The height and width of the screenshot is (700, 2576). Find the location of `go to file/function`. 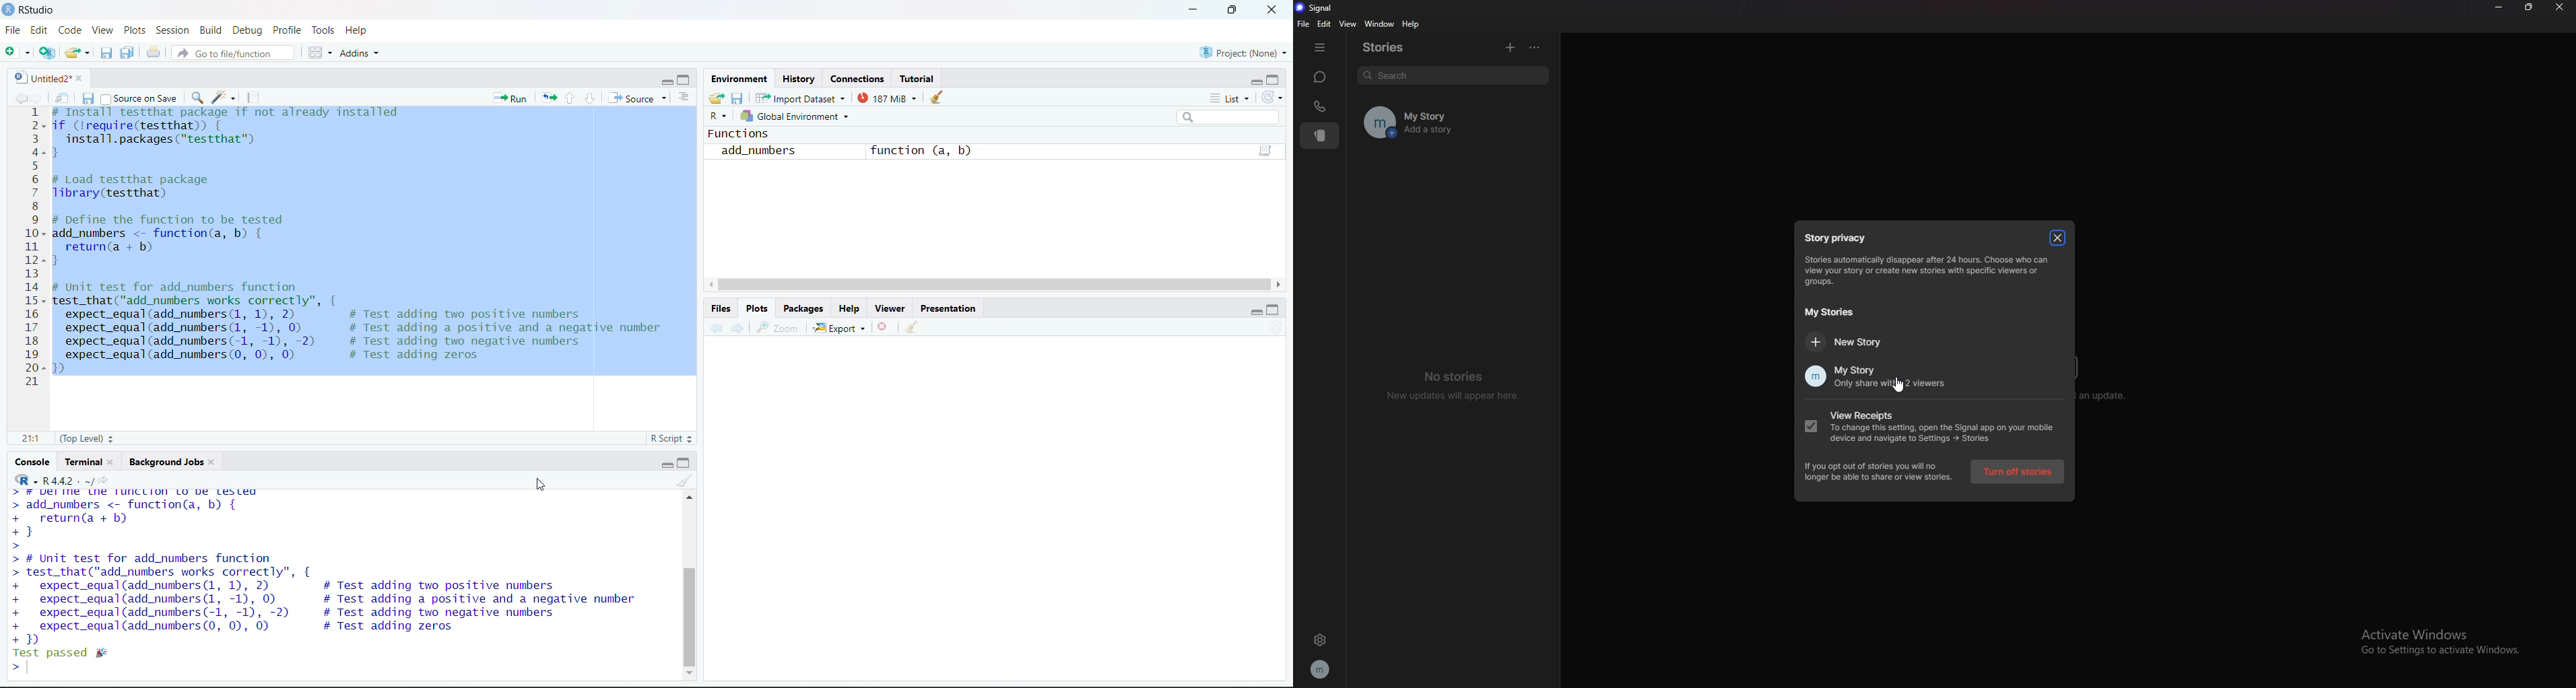

go to file/function is located at coordinates (232, 53).